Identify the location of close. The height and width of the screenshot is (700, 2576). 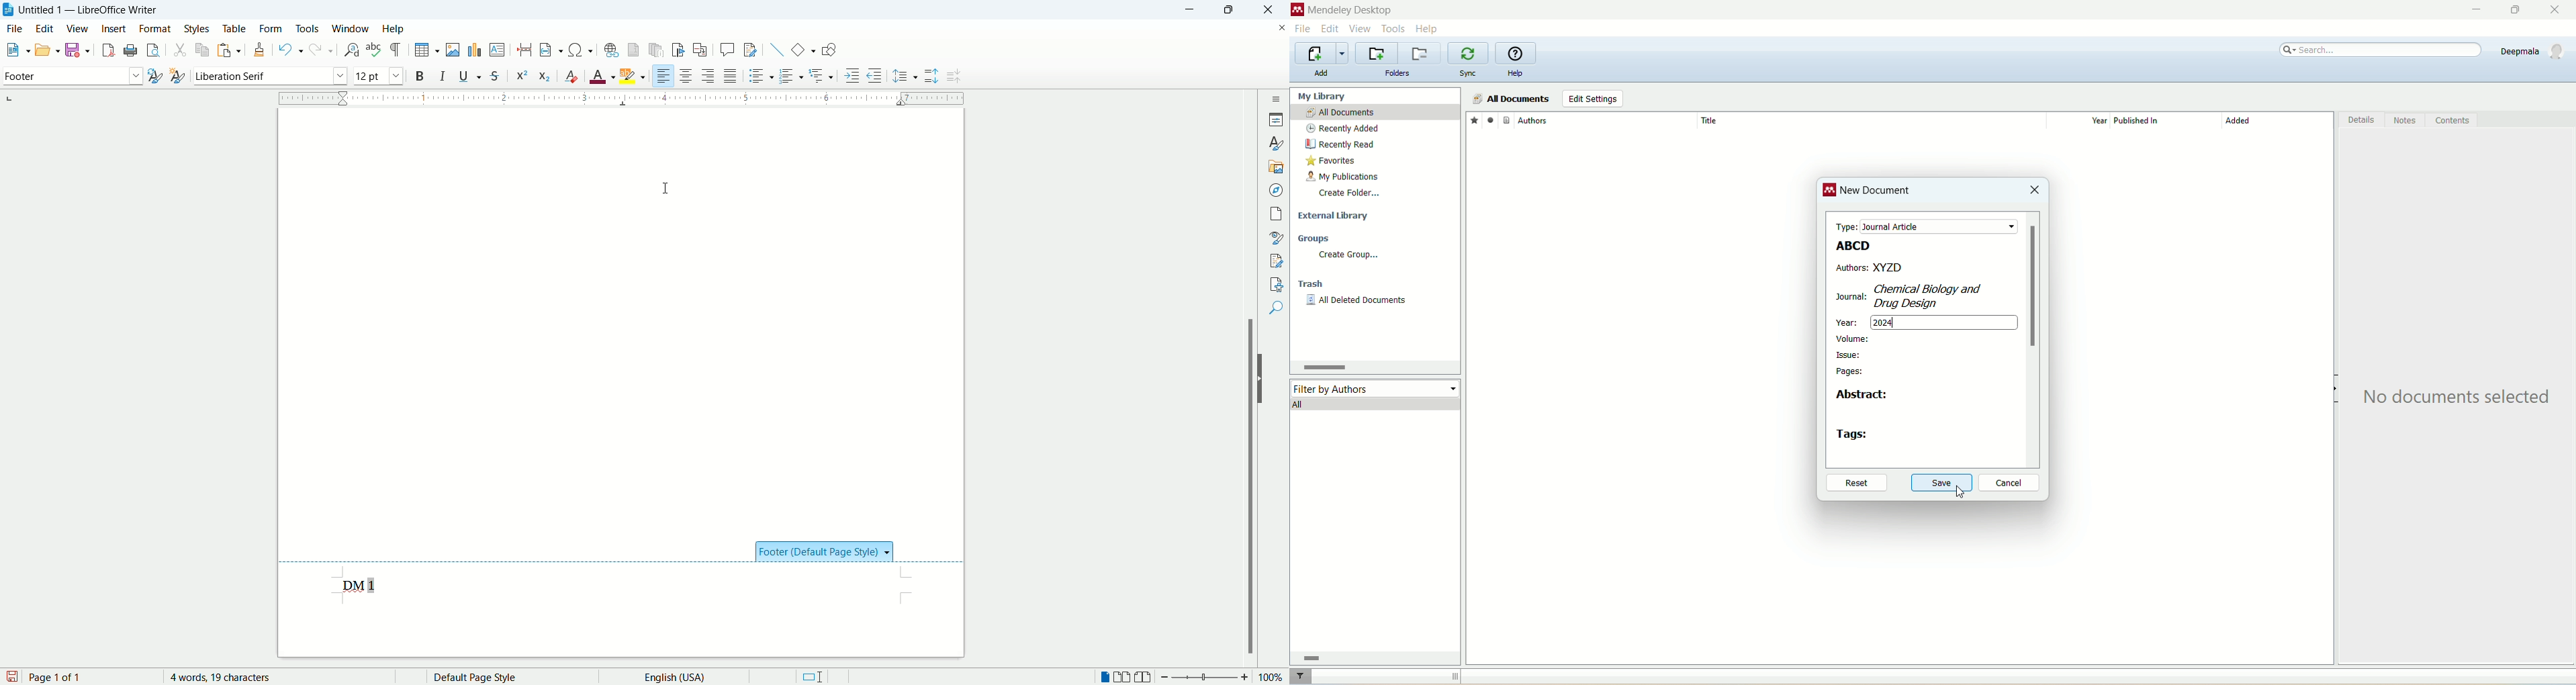
(2561, 10).